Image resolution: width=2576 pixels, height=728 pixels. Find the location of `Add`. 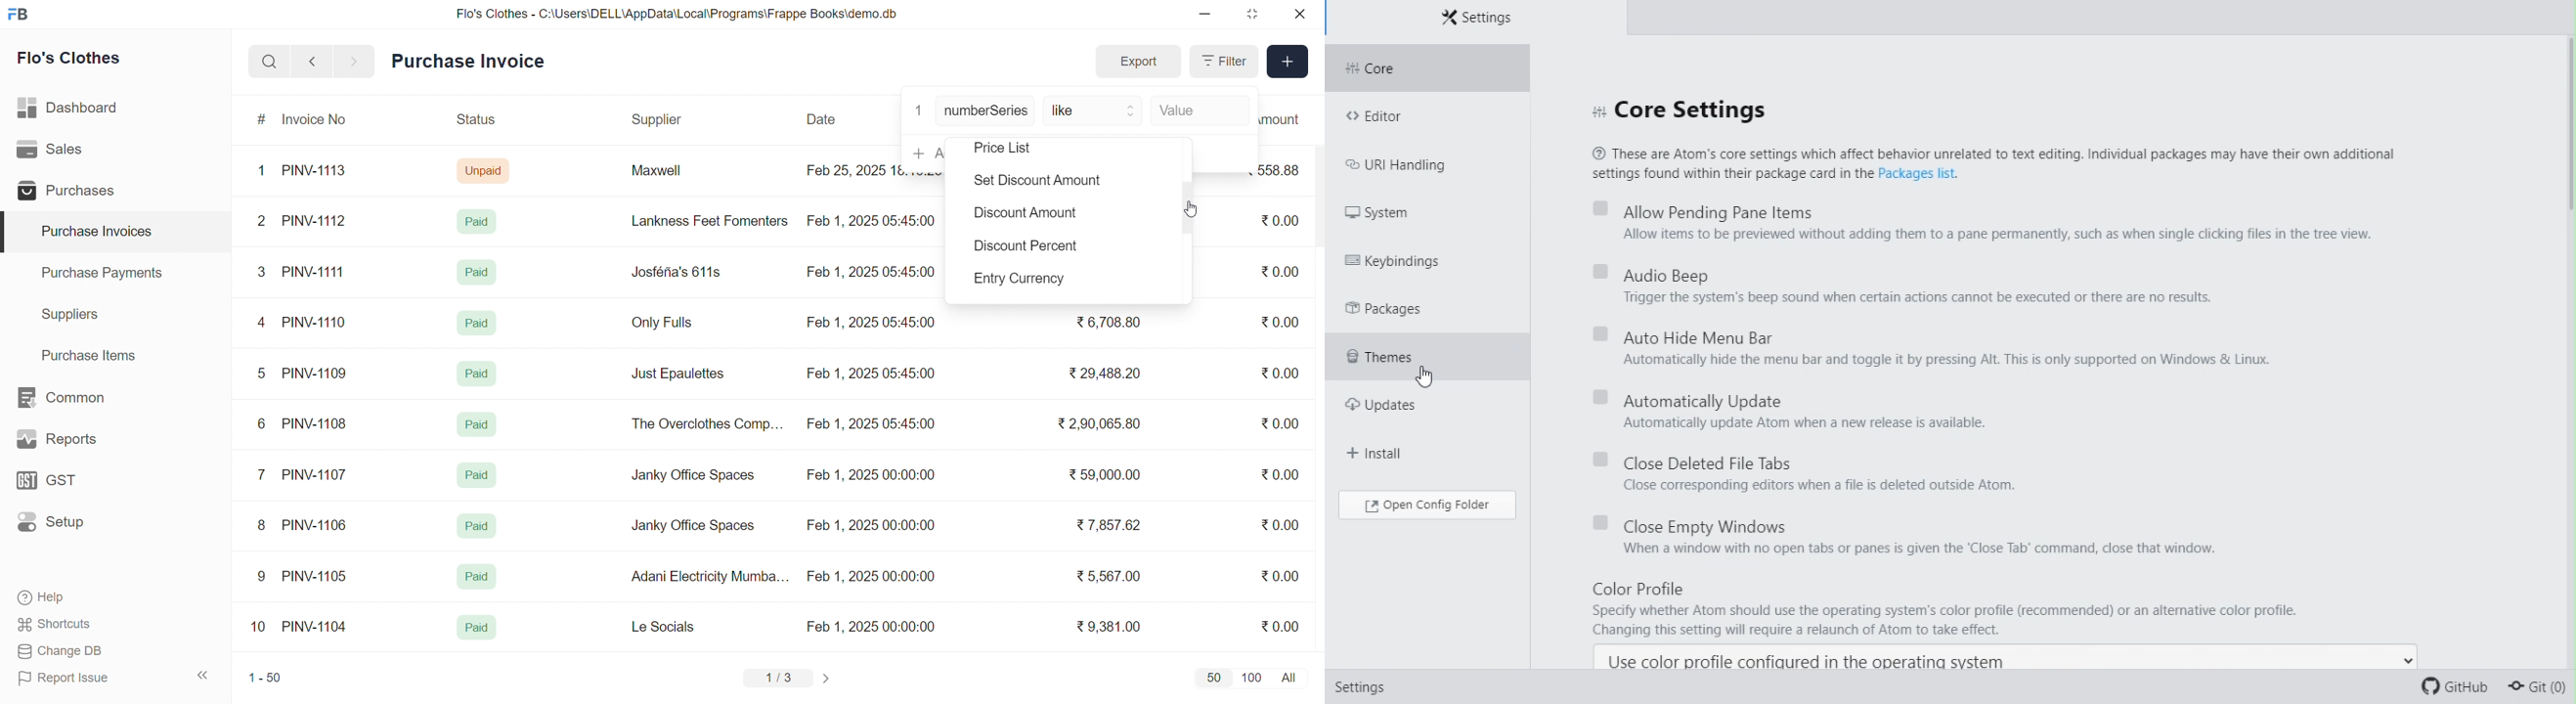

Add is located at coordinates (1288, 62).